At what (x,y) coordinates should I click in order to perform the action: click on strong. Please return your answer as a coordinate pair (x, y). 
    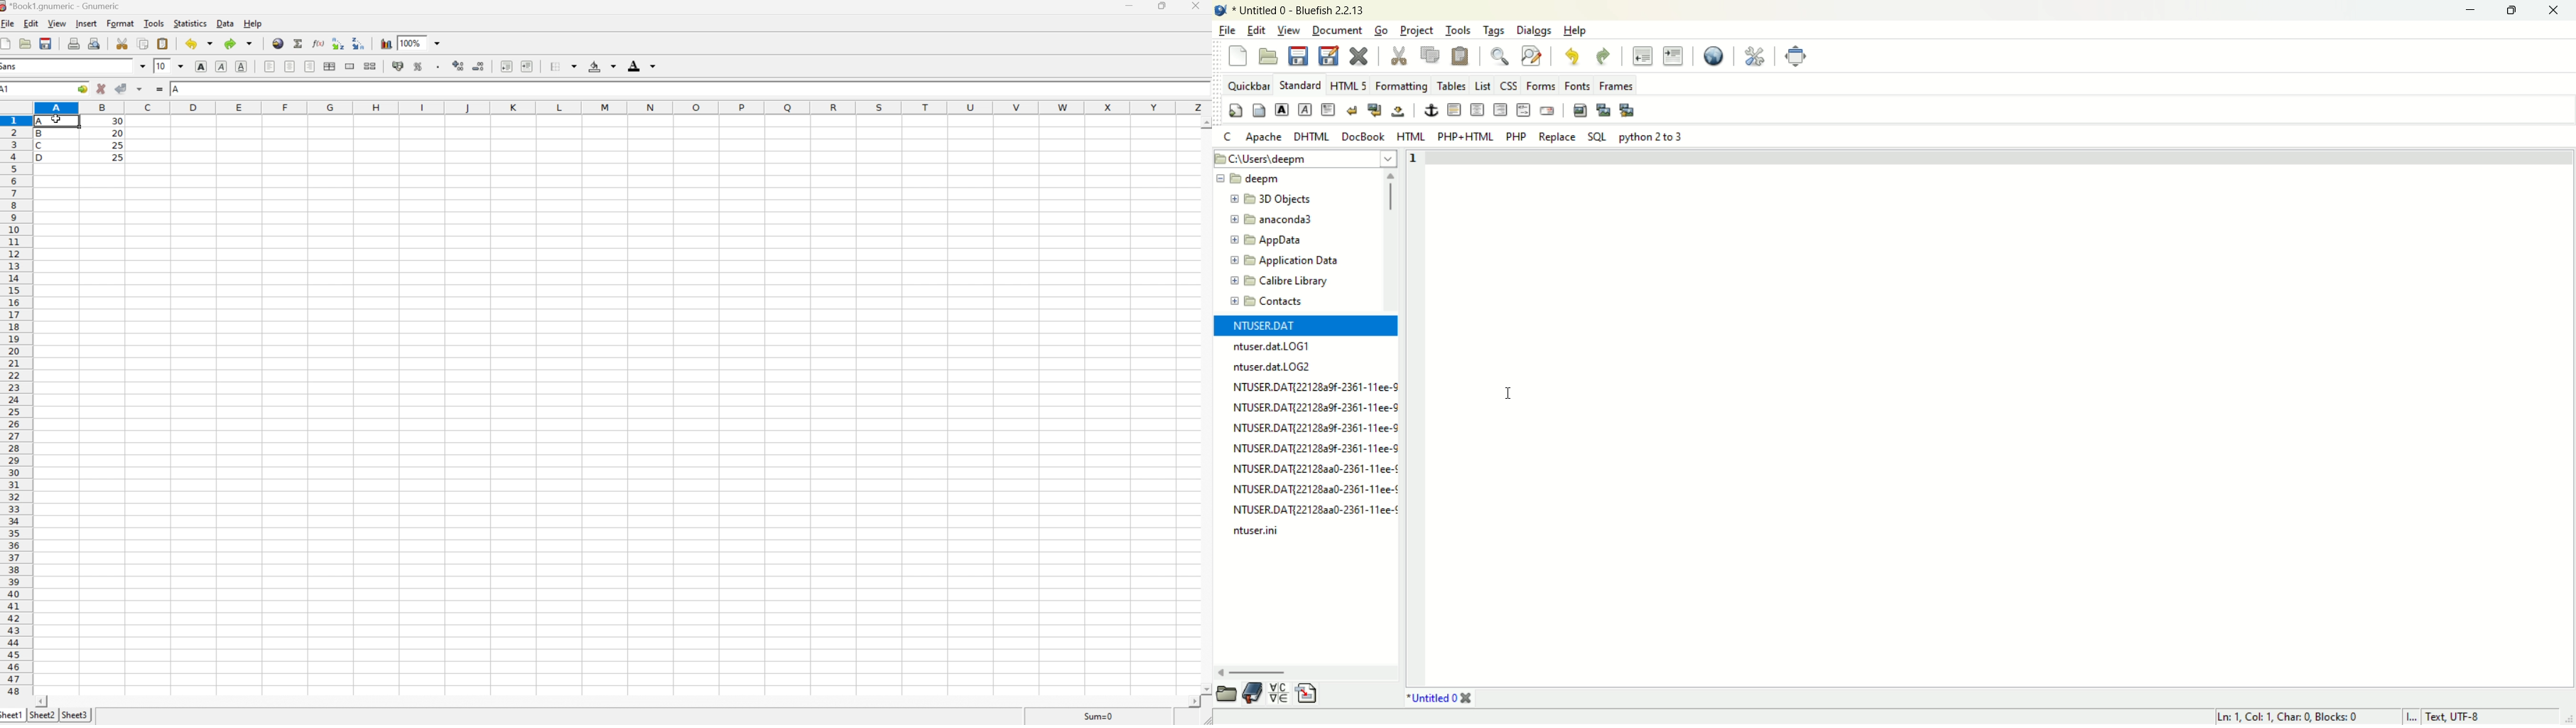
    Looking at the image, I should click on (1281, 109).